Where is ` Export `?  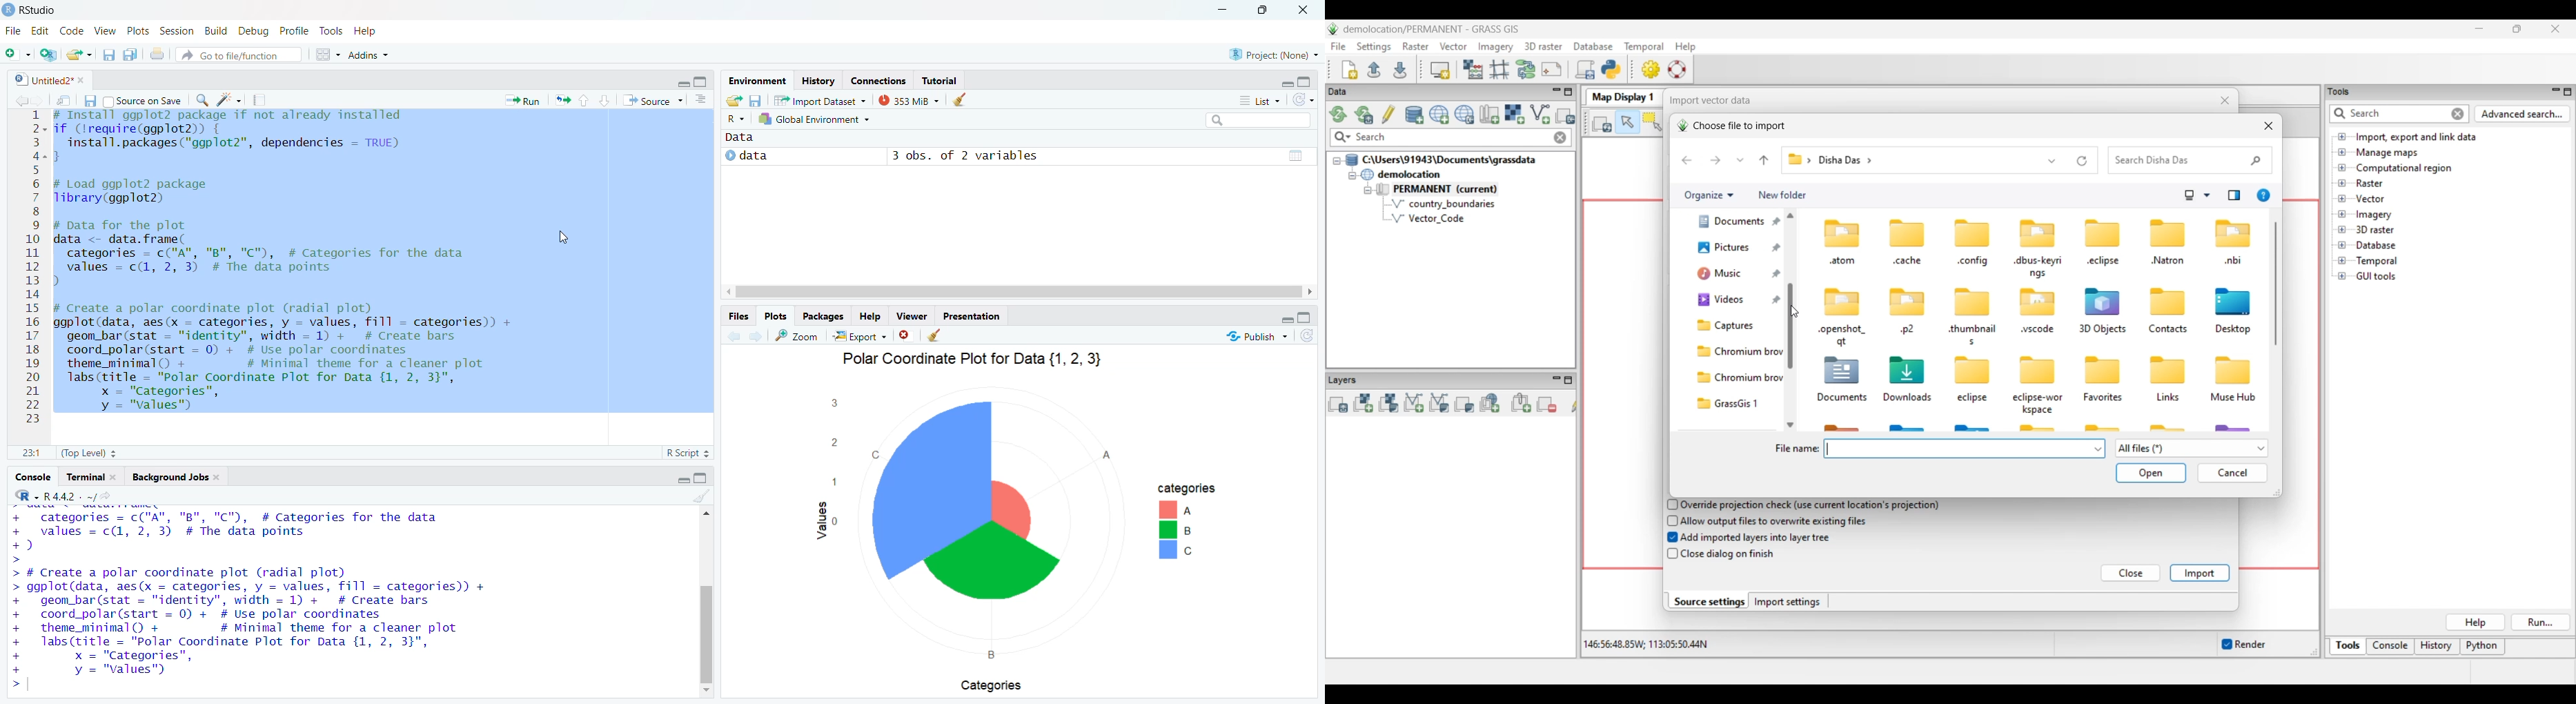  Export  is located at coordinates (859, 338).